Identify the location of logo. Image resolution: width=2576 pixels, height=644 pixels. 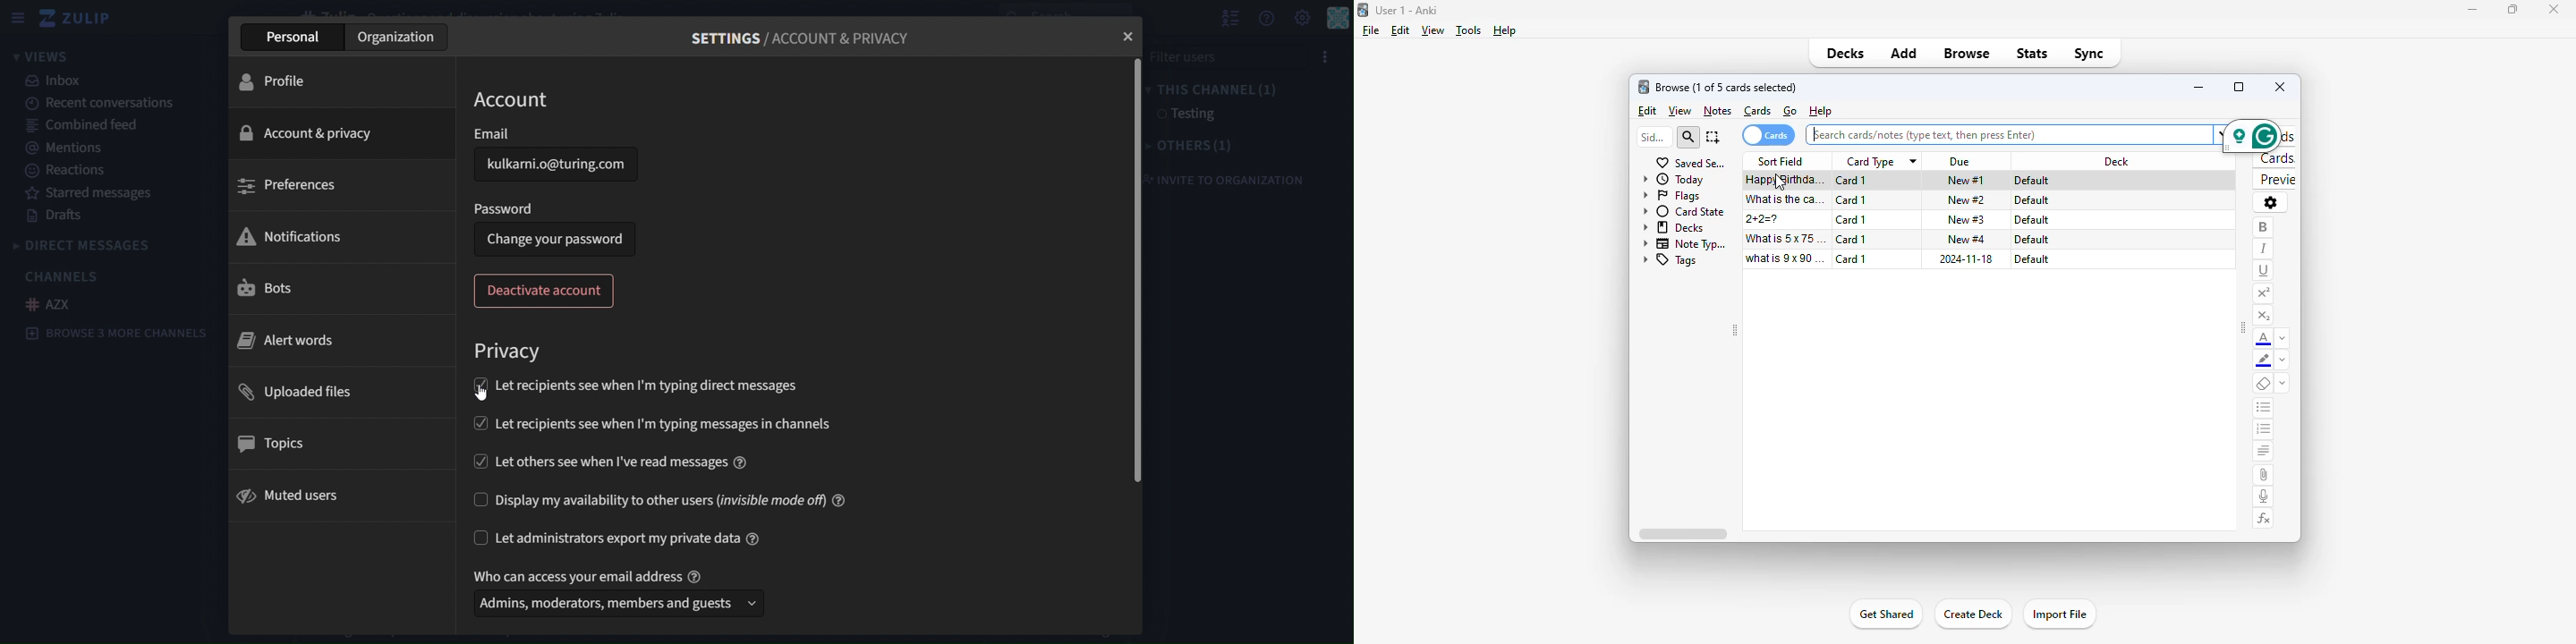
(1643, 87).